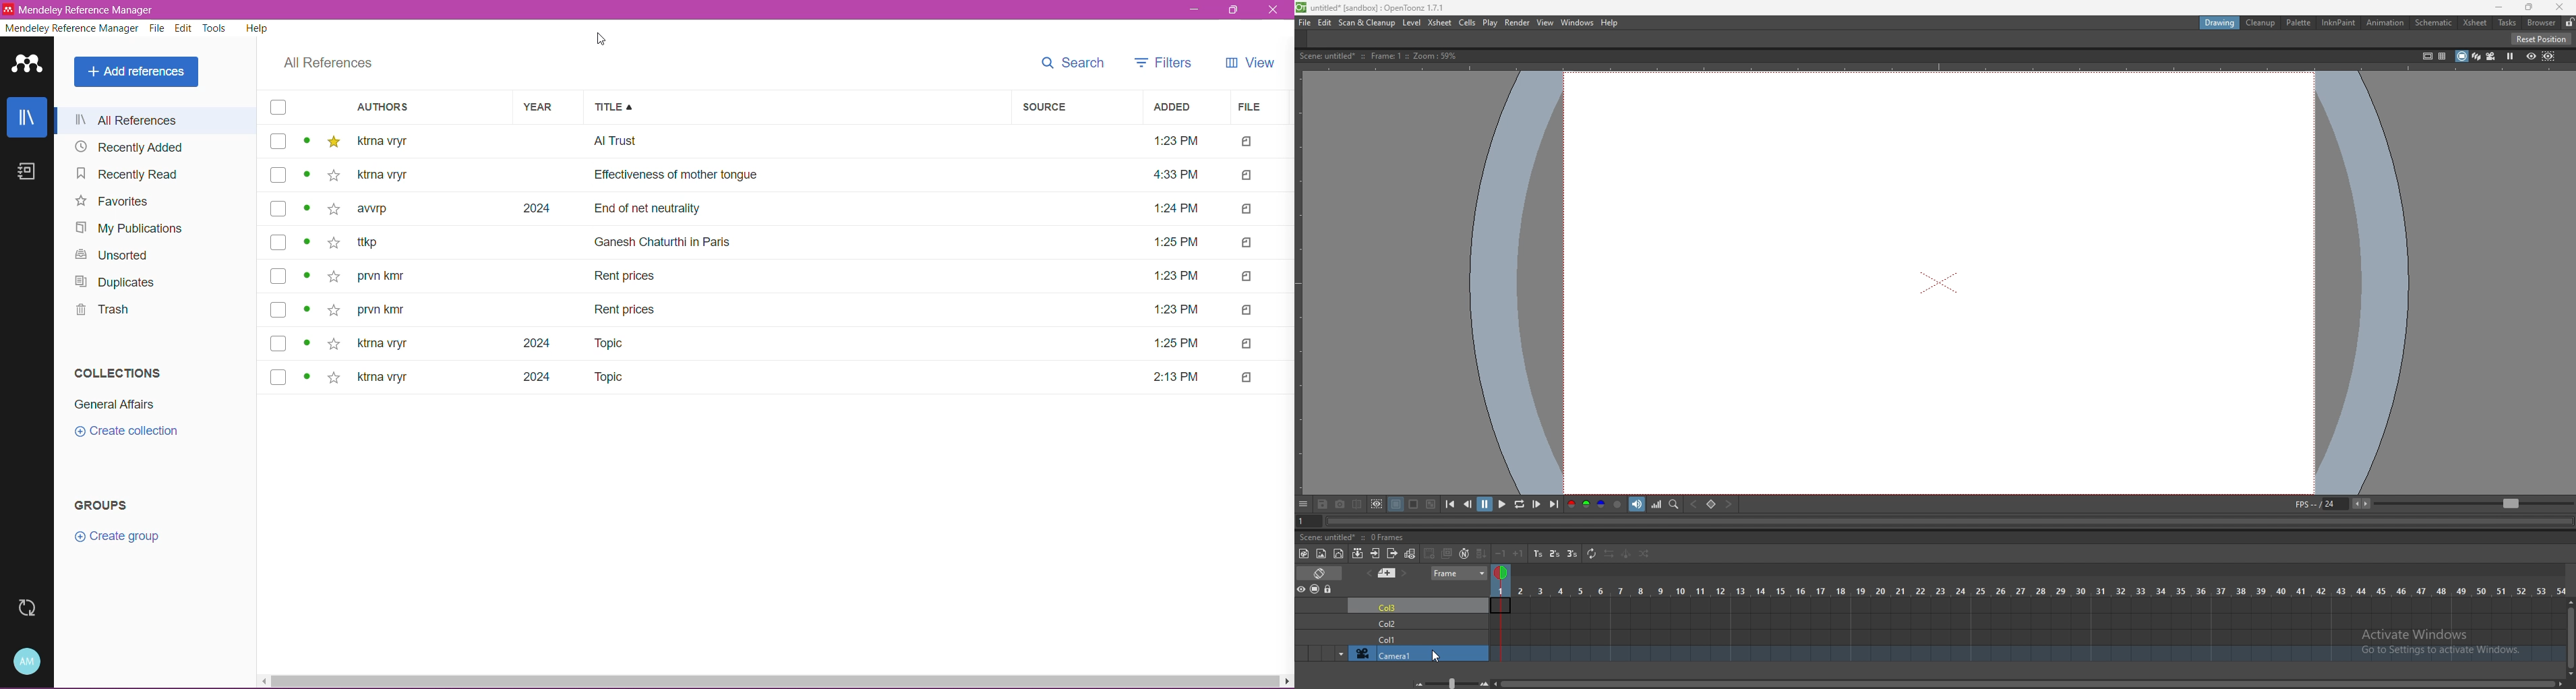  Describe the element at coordinates (33, 607) in the screenshot. I see `Last Sync` at that location.